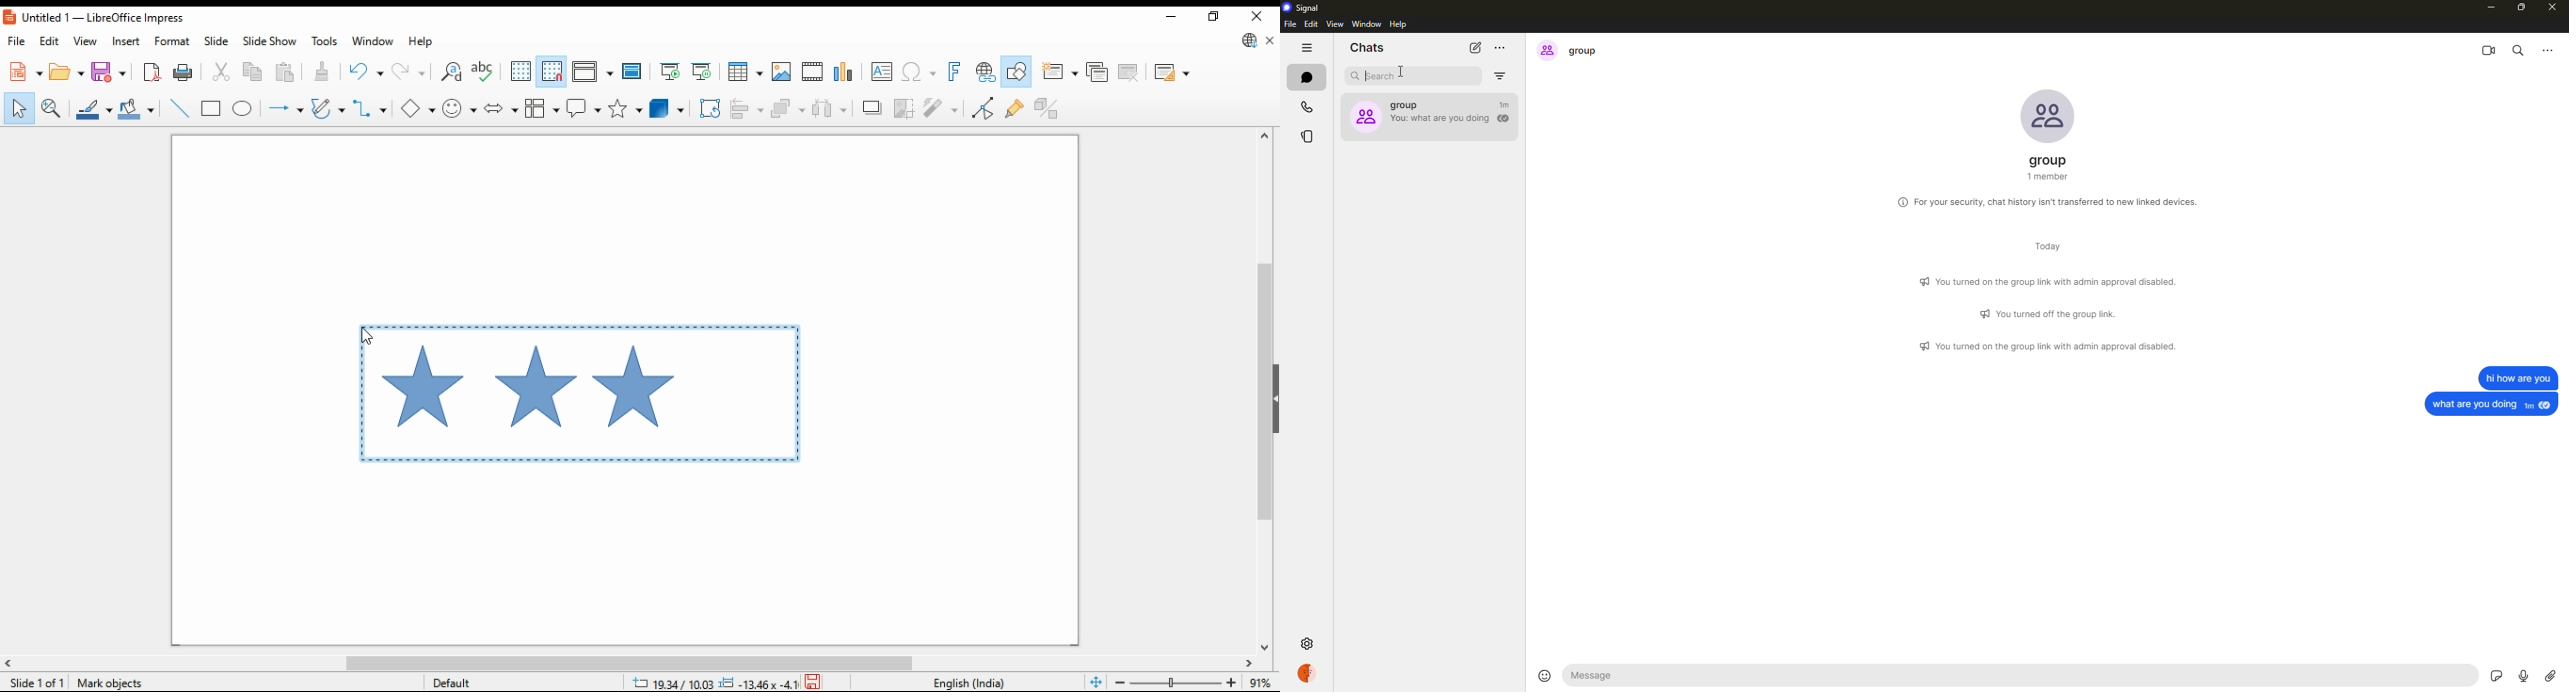 The width and height of the screenshot is (2576, 700). What do you see at coordinates (257, 72) in the screenshot?
I see `copy` at bounding box center [257, 72].